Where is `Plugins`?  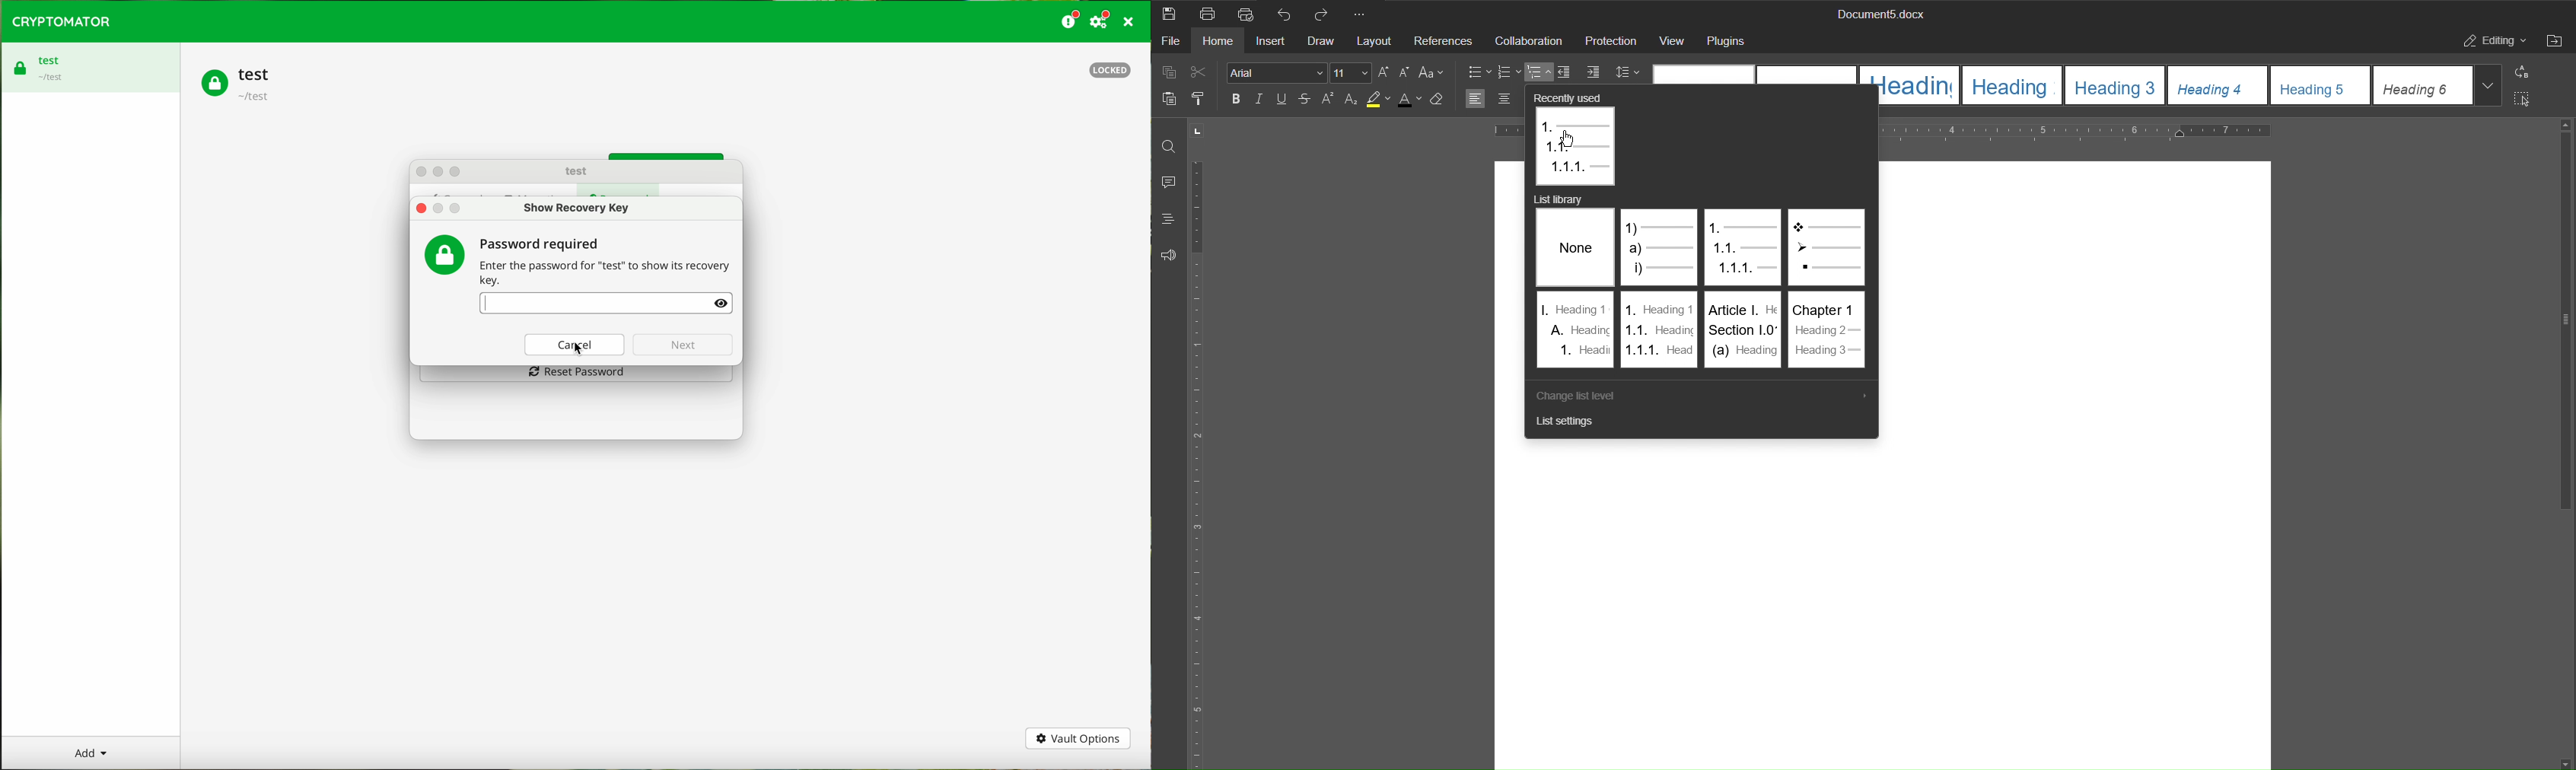 Plugins is located at coordinates (1731, 42).